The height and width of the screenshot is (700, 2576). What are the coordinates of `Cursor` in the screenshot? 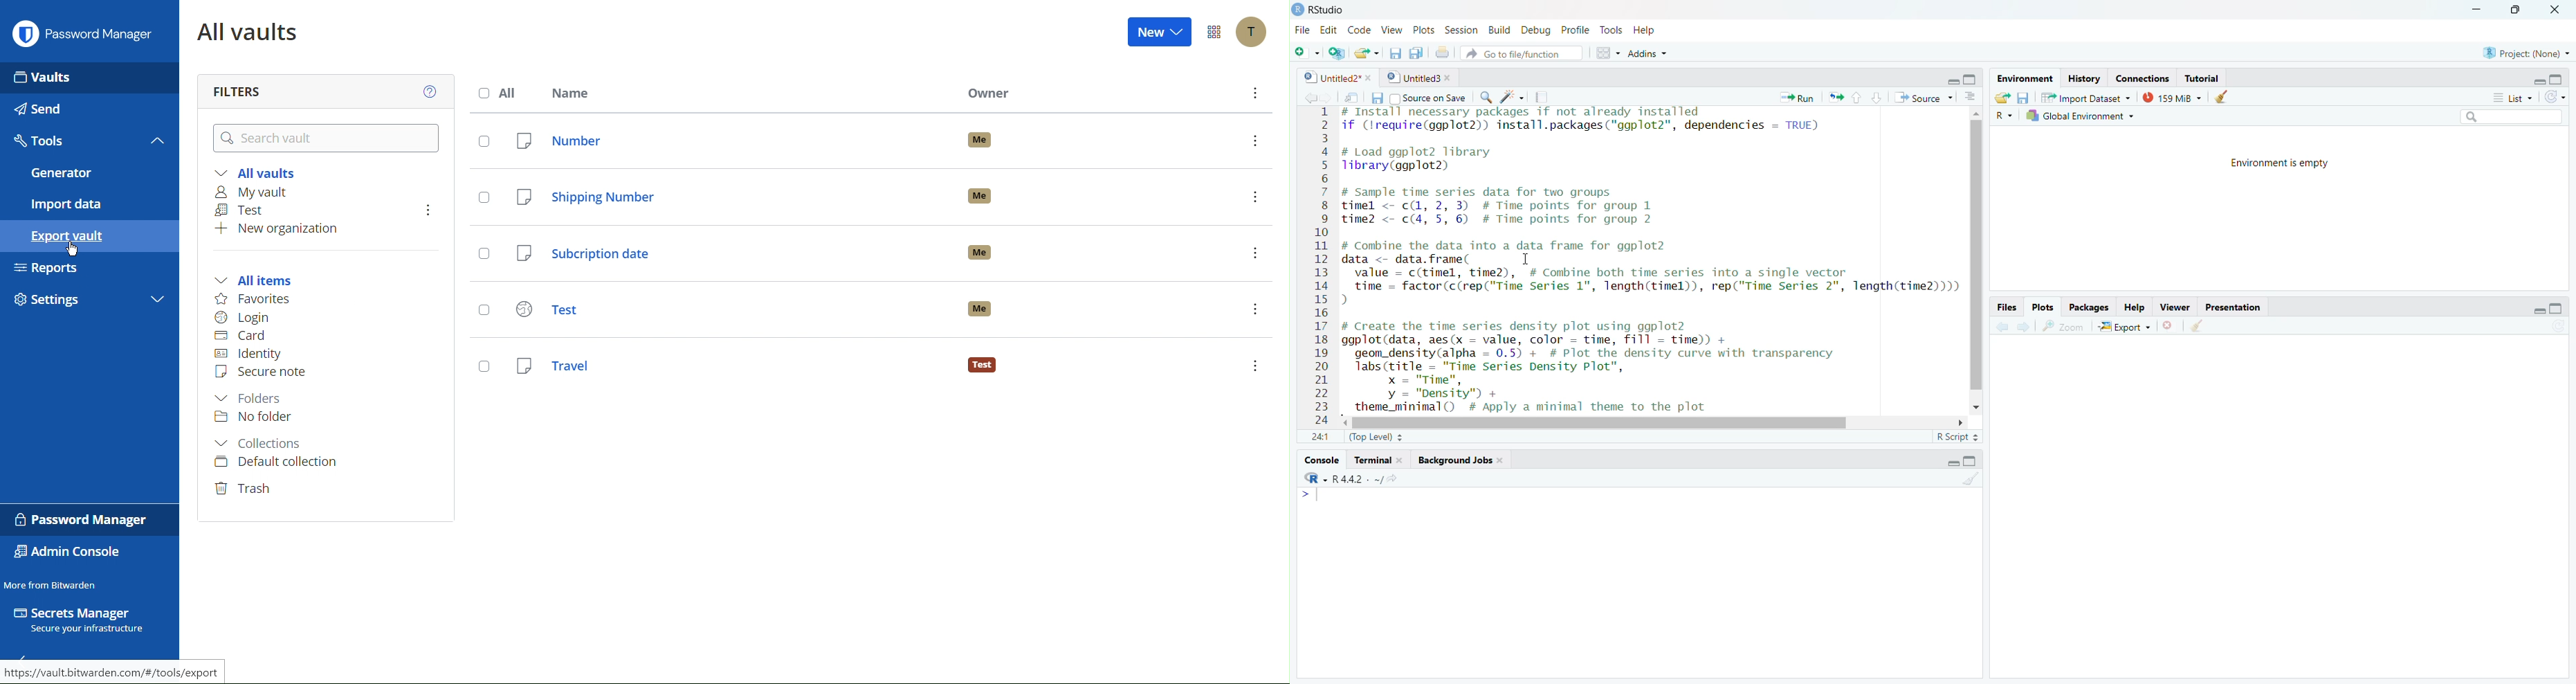 It's located at (75, 249).